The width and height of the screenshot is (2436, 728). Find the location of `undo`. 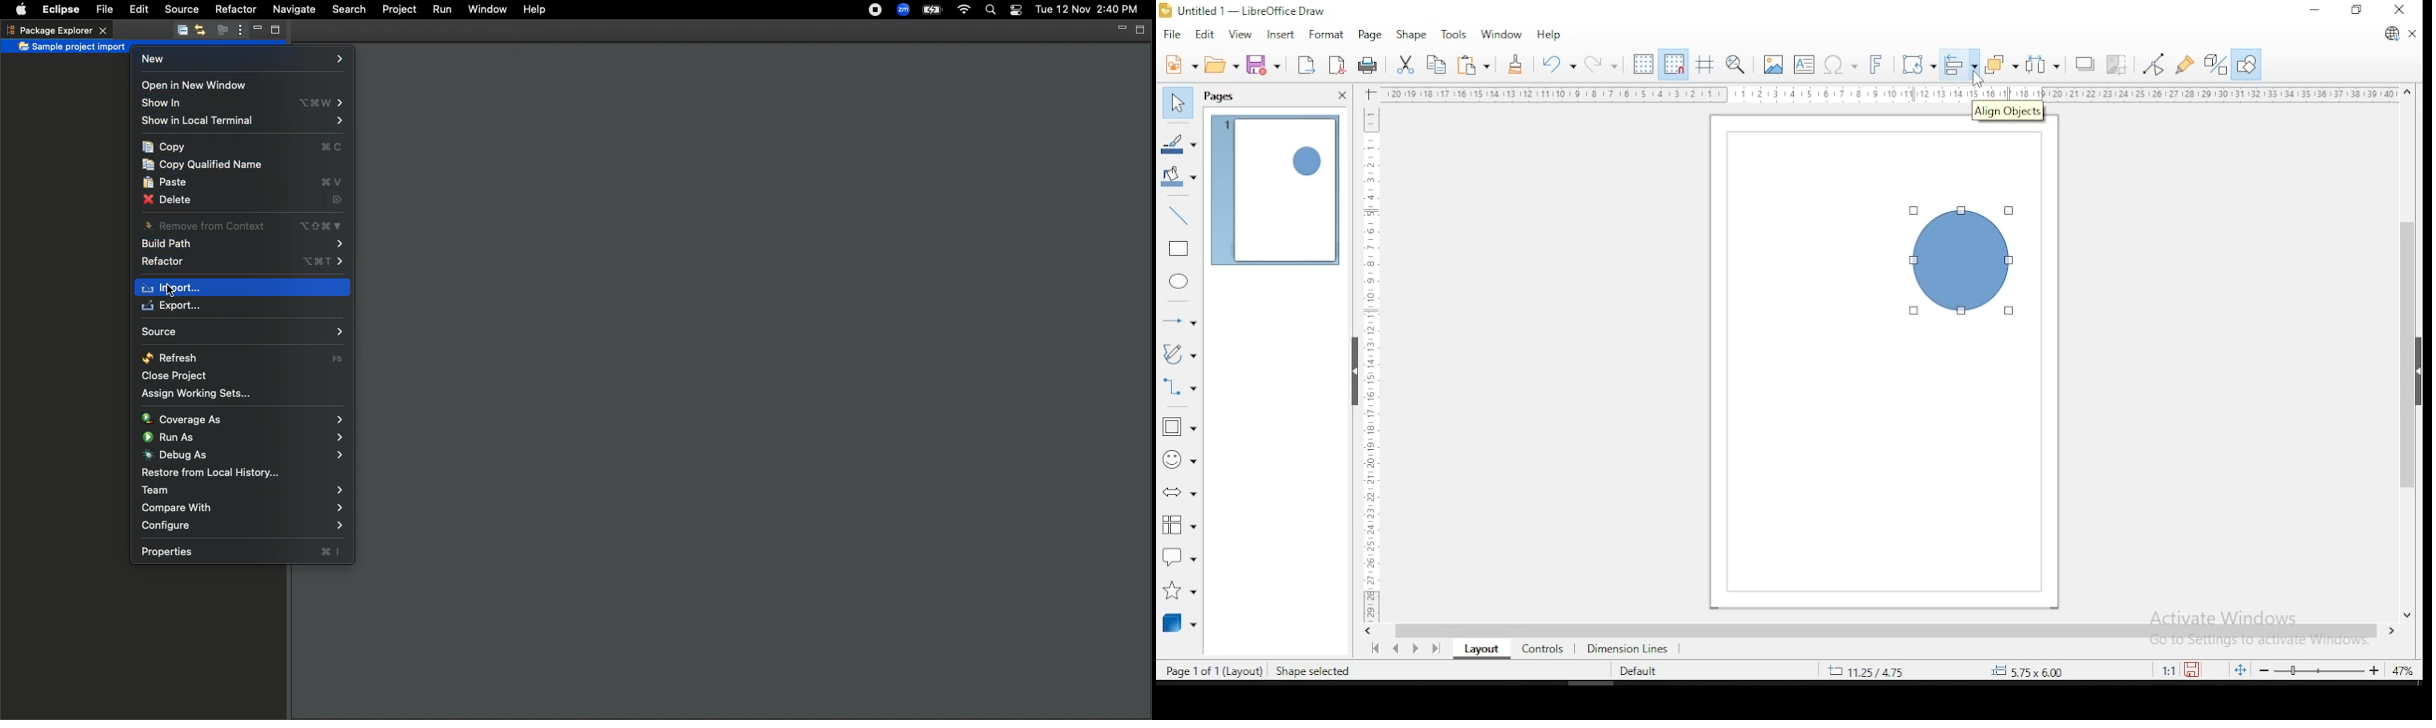

undo is located at coordinates (1556, 64).